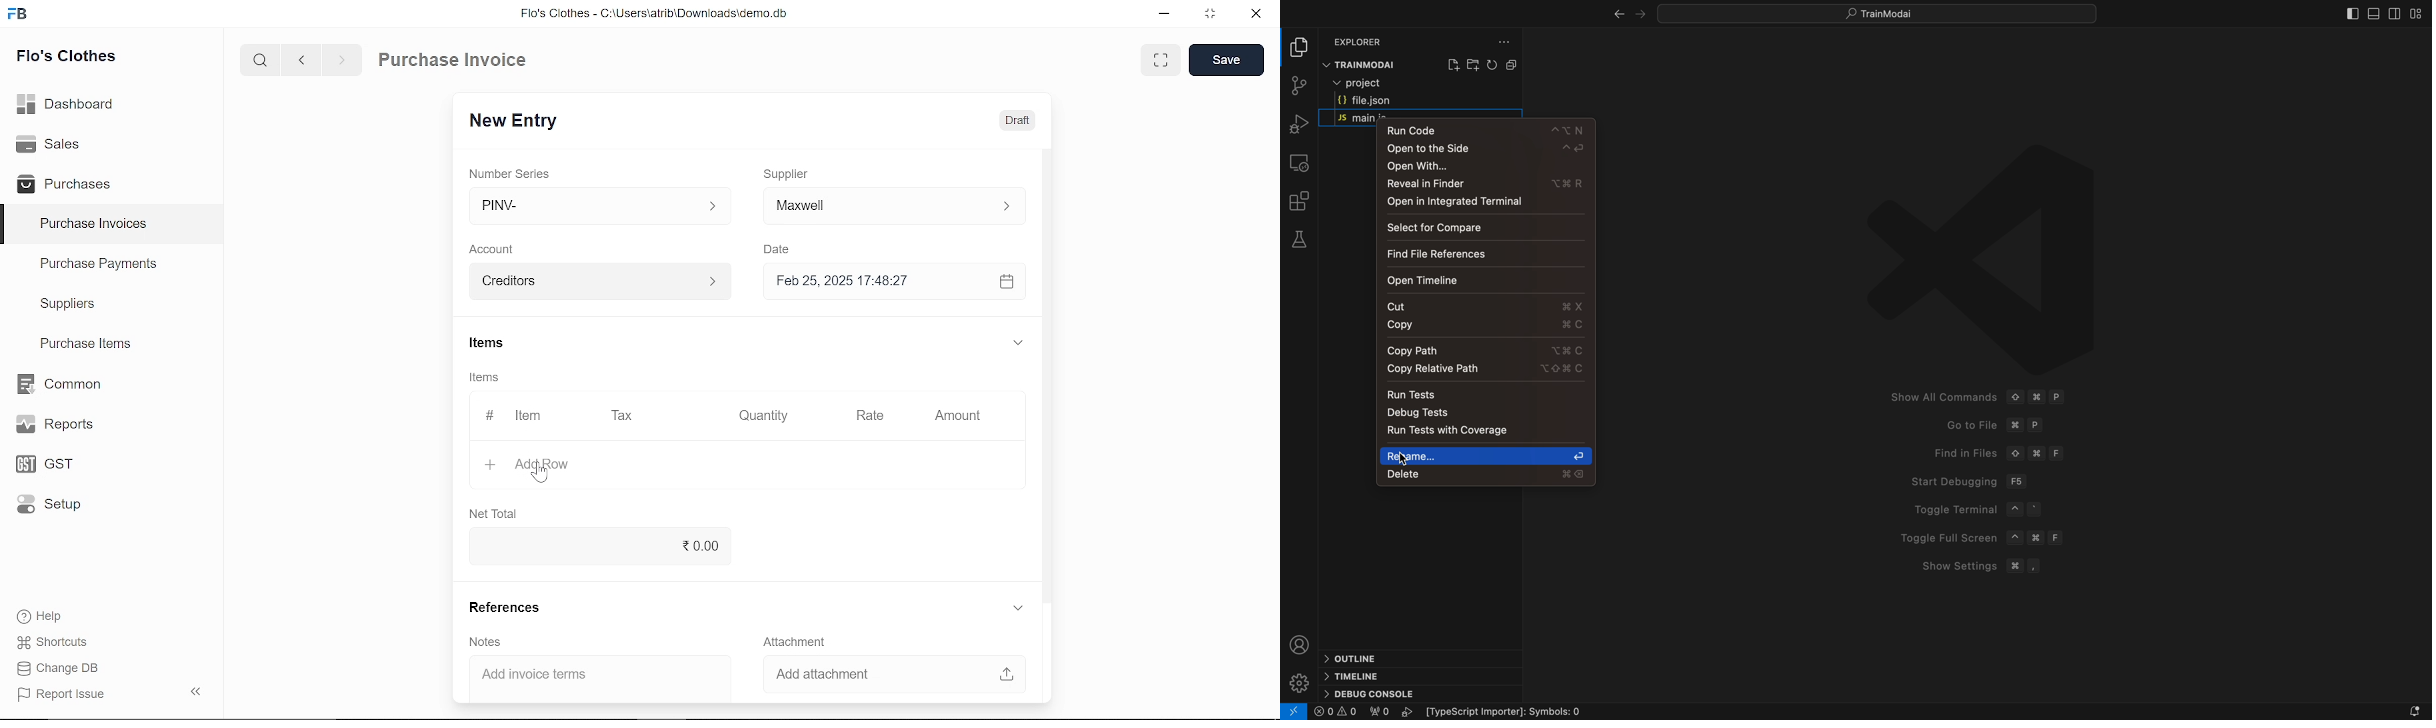 The width and height of the screenshot is (2436, 728). I want to click on restore down, so click(1214, 15).